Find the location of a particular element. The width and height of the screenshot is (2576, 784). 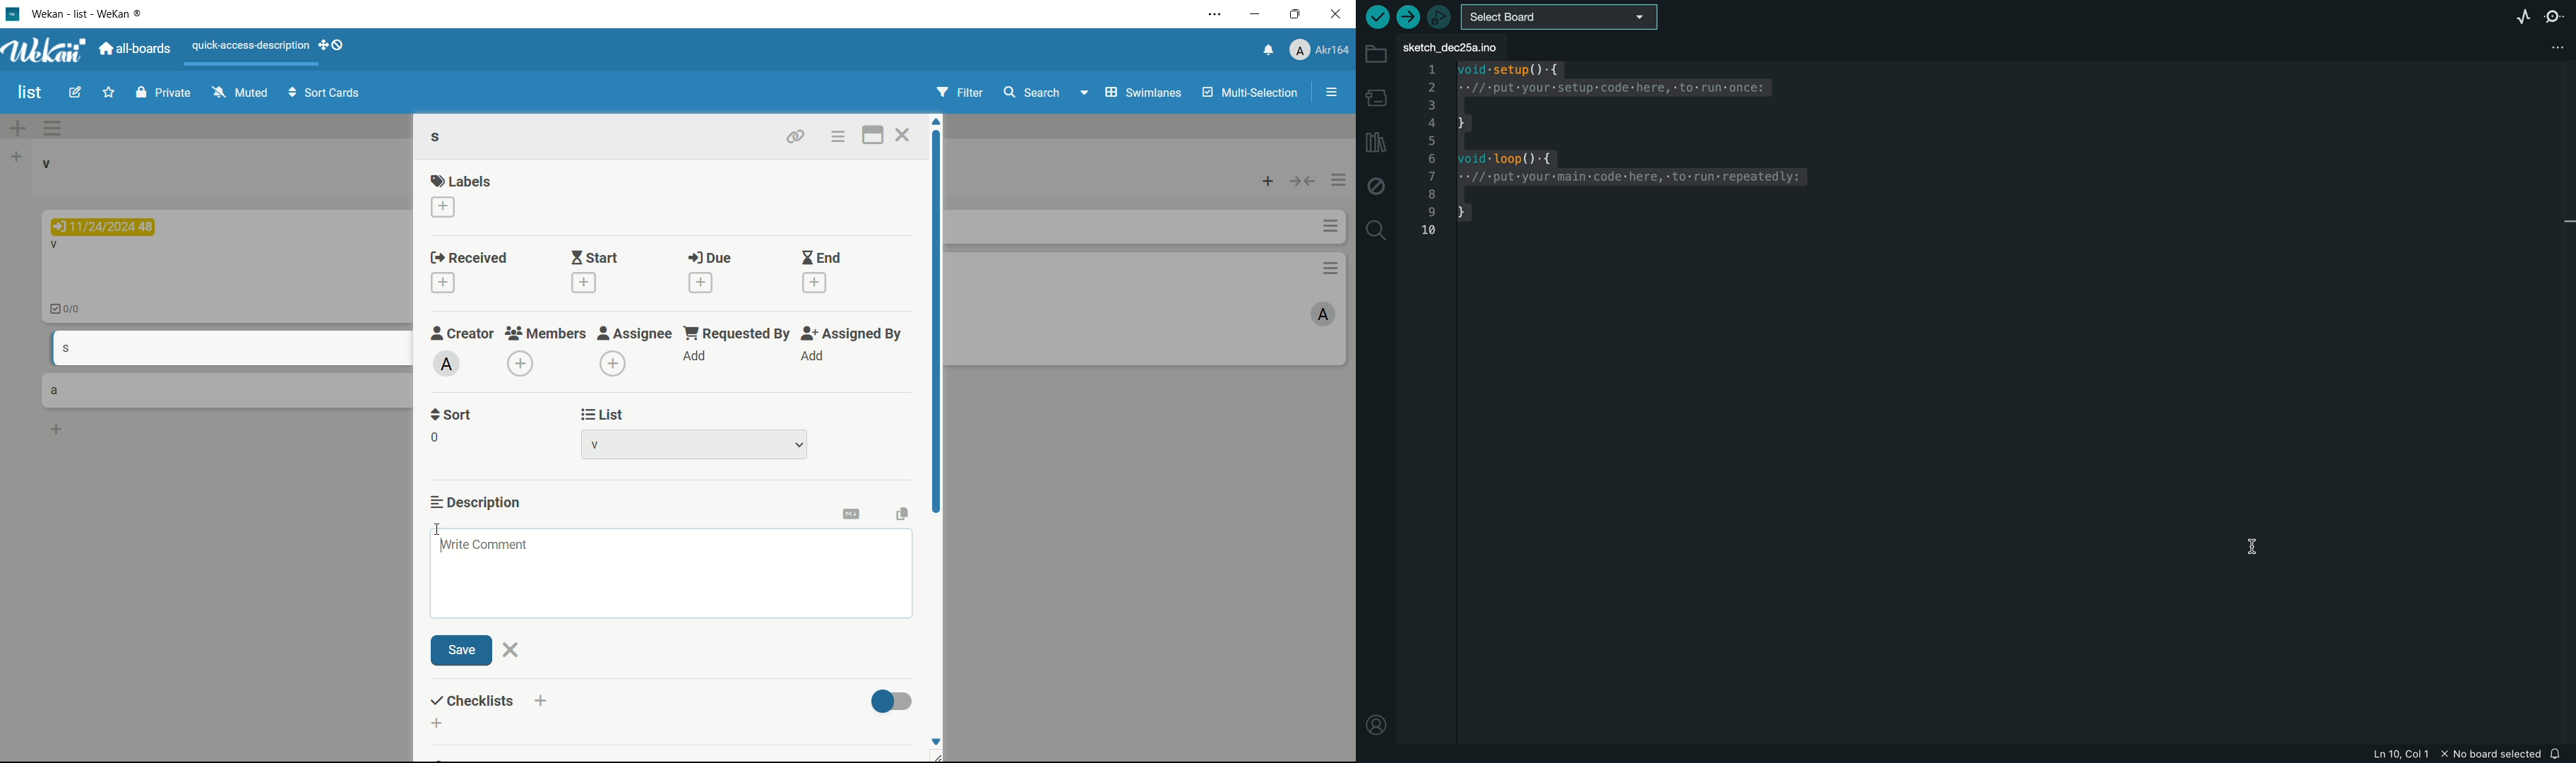

due is located at coordinates (710, 258).